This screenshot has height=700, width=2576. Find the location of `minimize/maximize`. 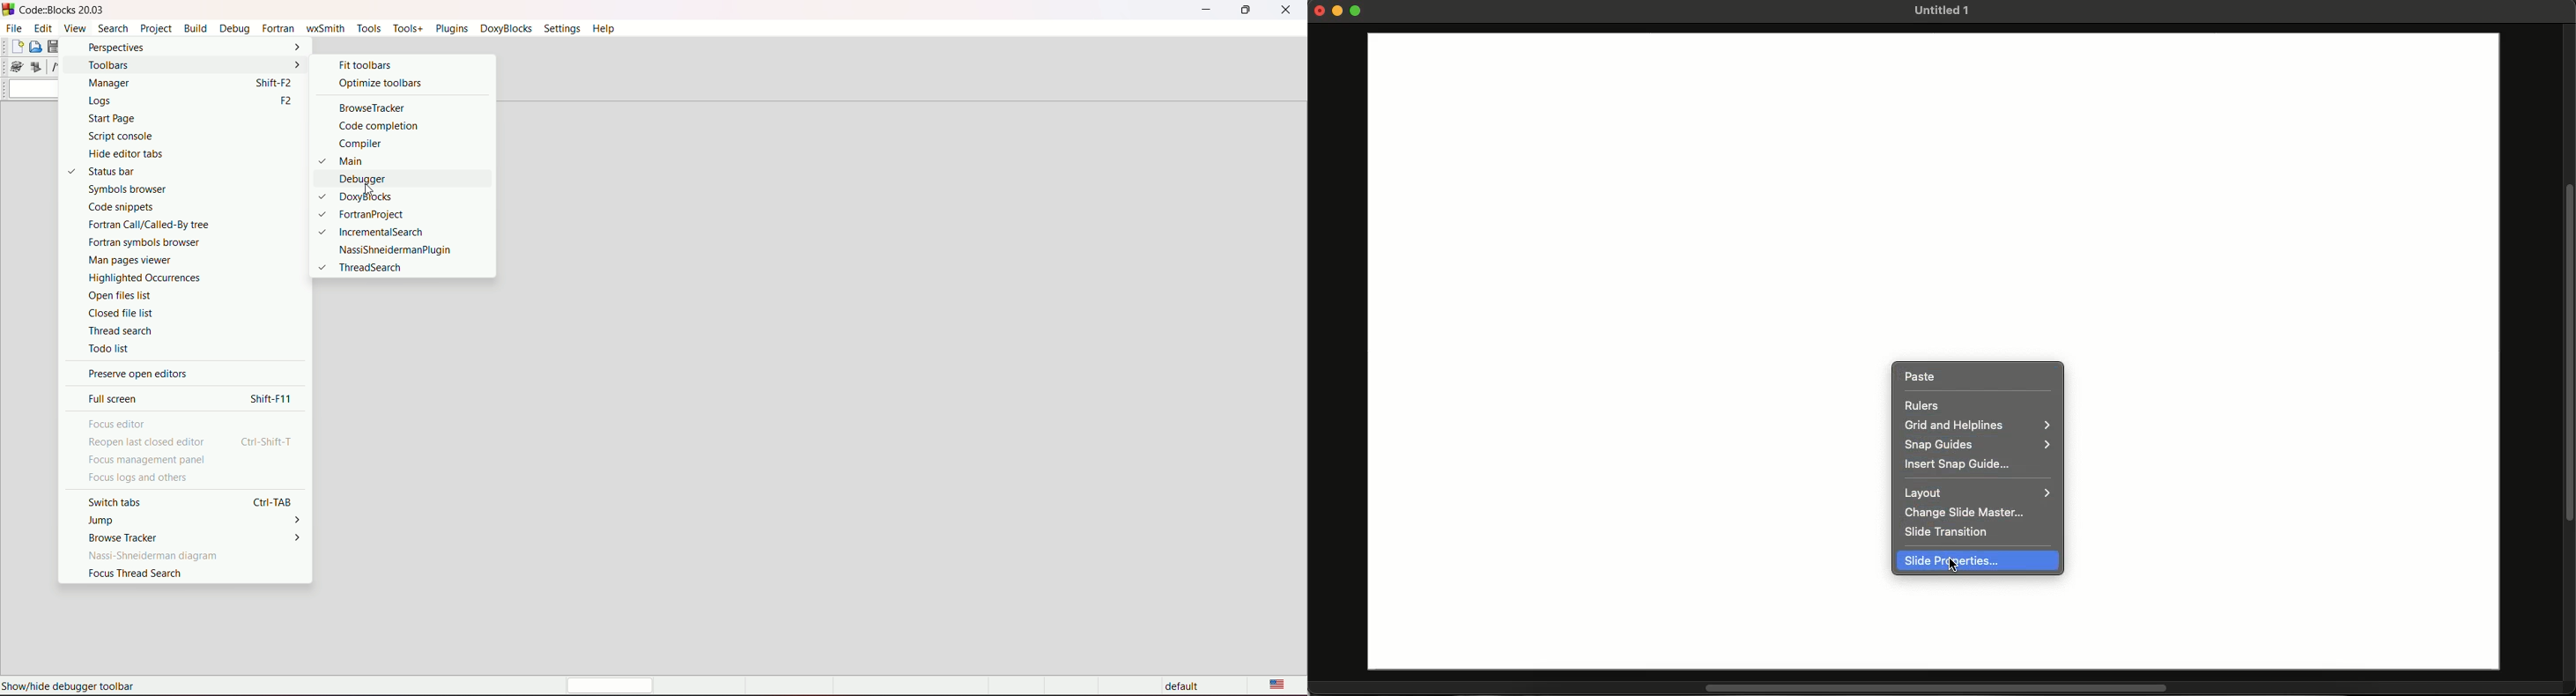

minimize/maximize is located at coordinates (1244, 10).